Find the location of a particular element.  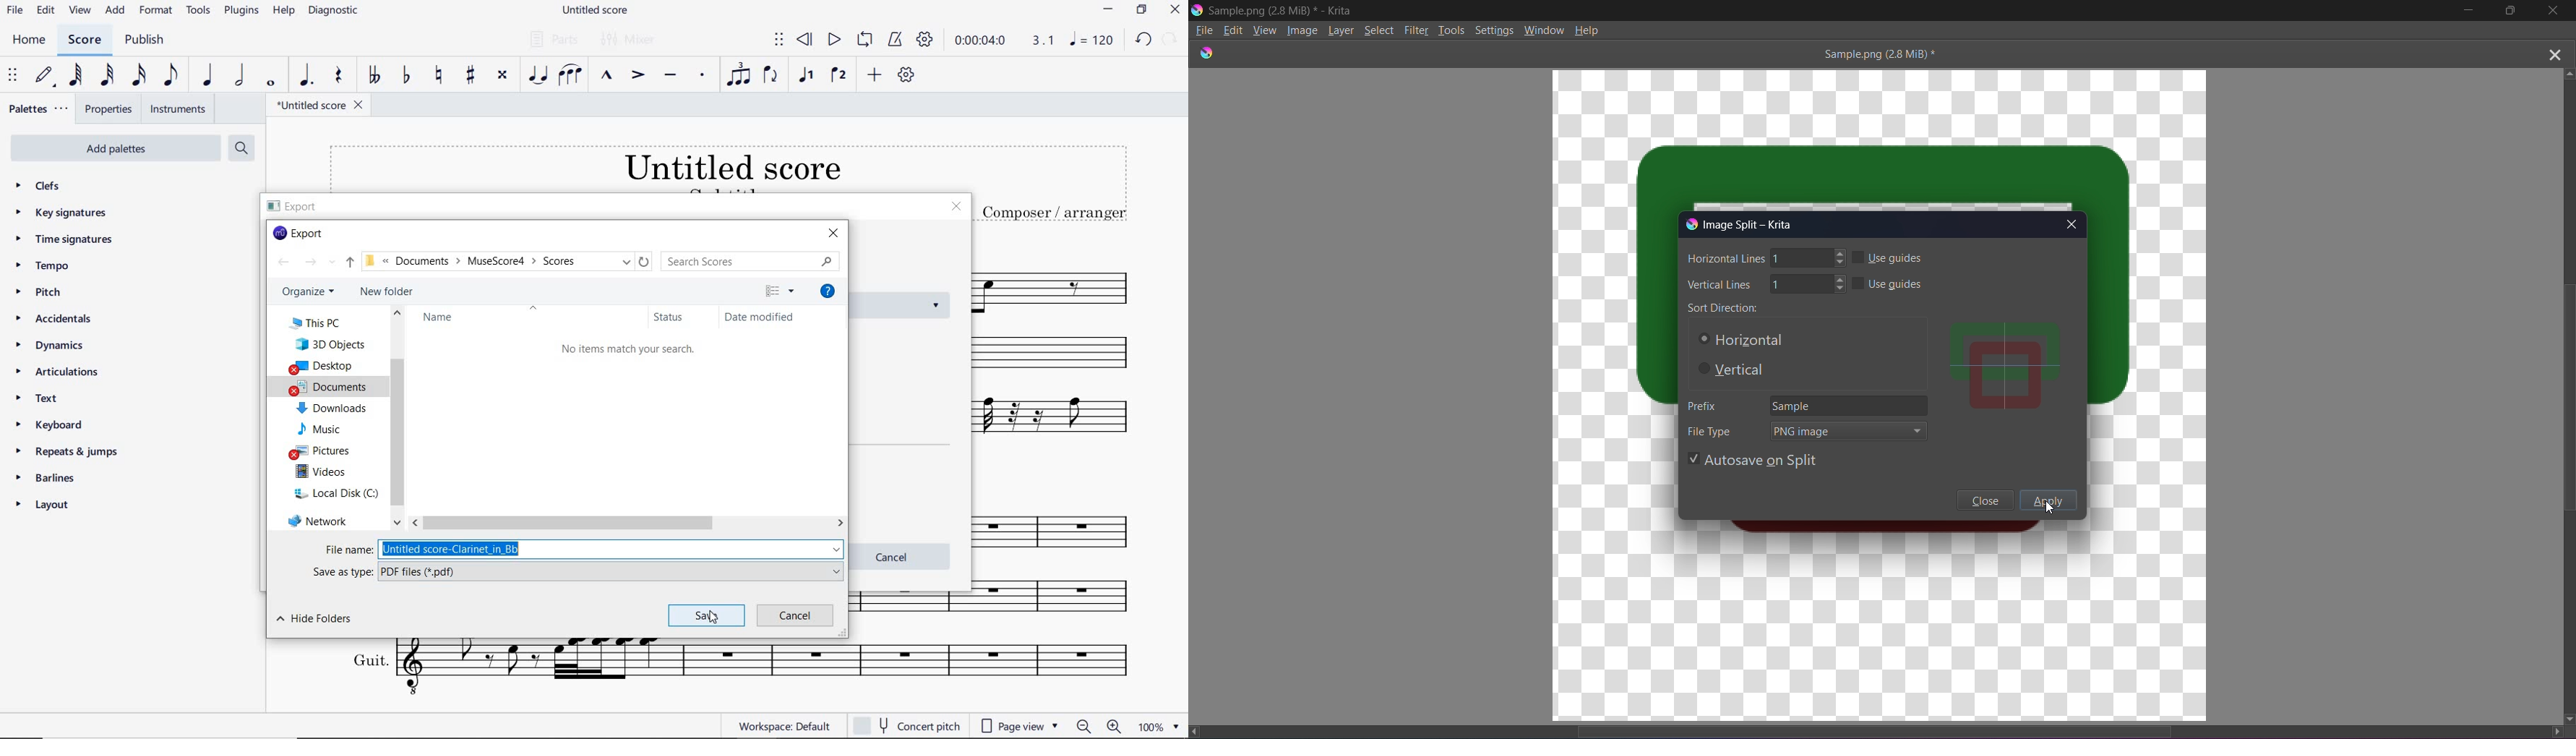

TENUTO is located at coordinates (671, 75).